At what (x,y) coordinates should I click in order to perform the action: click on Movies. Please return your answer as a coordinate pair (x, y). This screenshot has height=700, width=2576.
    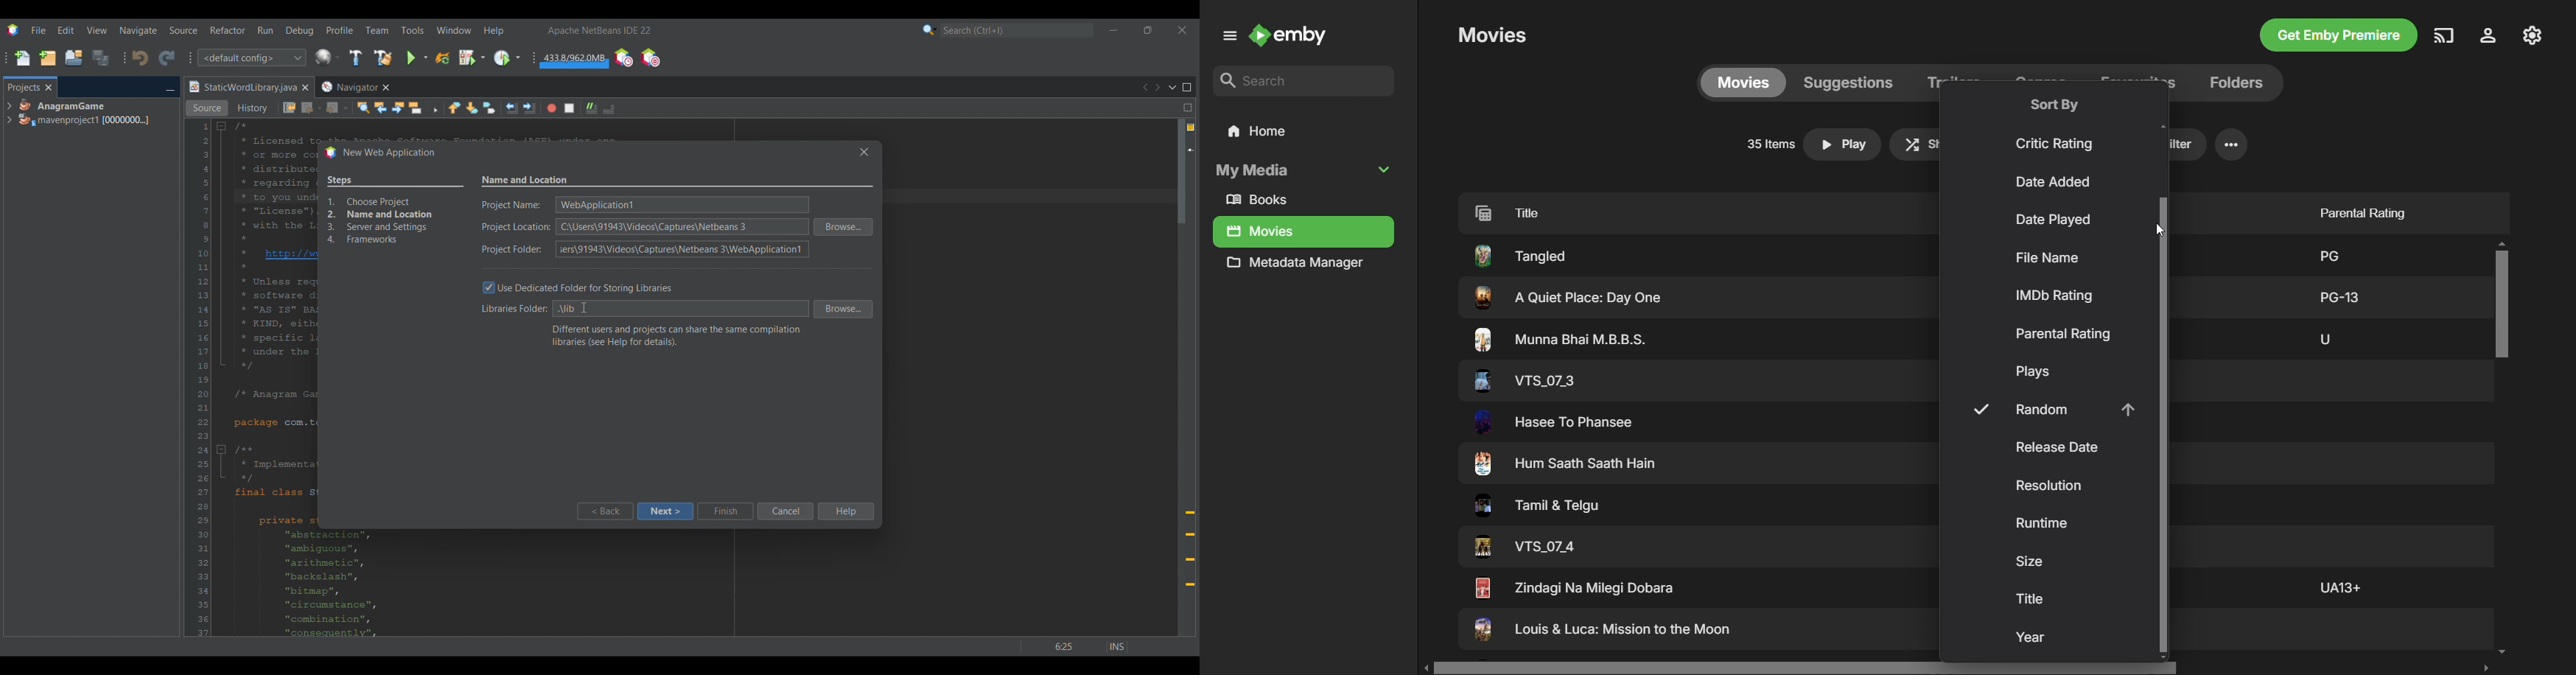
    Looking at the image, I should click on (1492, 35).